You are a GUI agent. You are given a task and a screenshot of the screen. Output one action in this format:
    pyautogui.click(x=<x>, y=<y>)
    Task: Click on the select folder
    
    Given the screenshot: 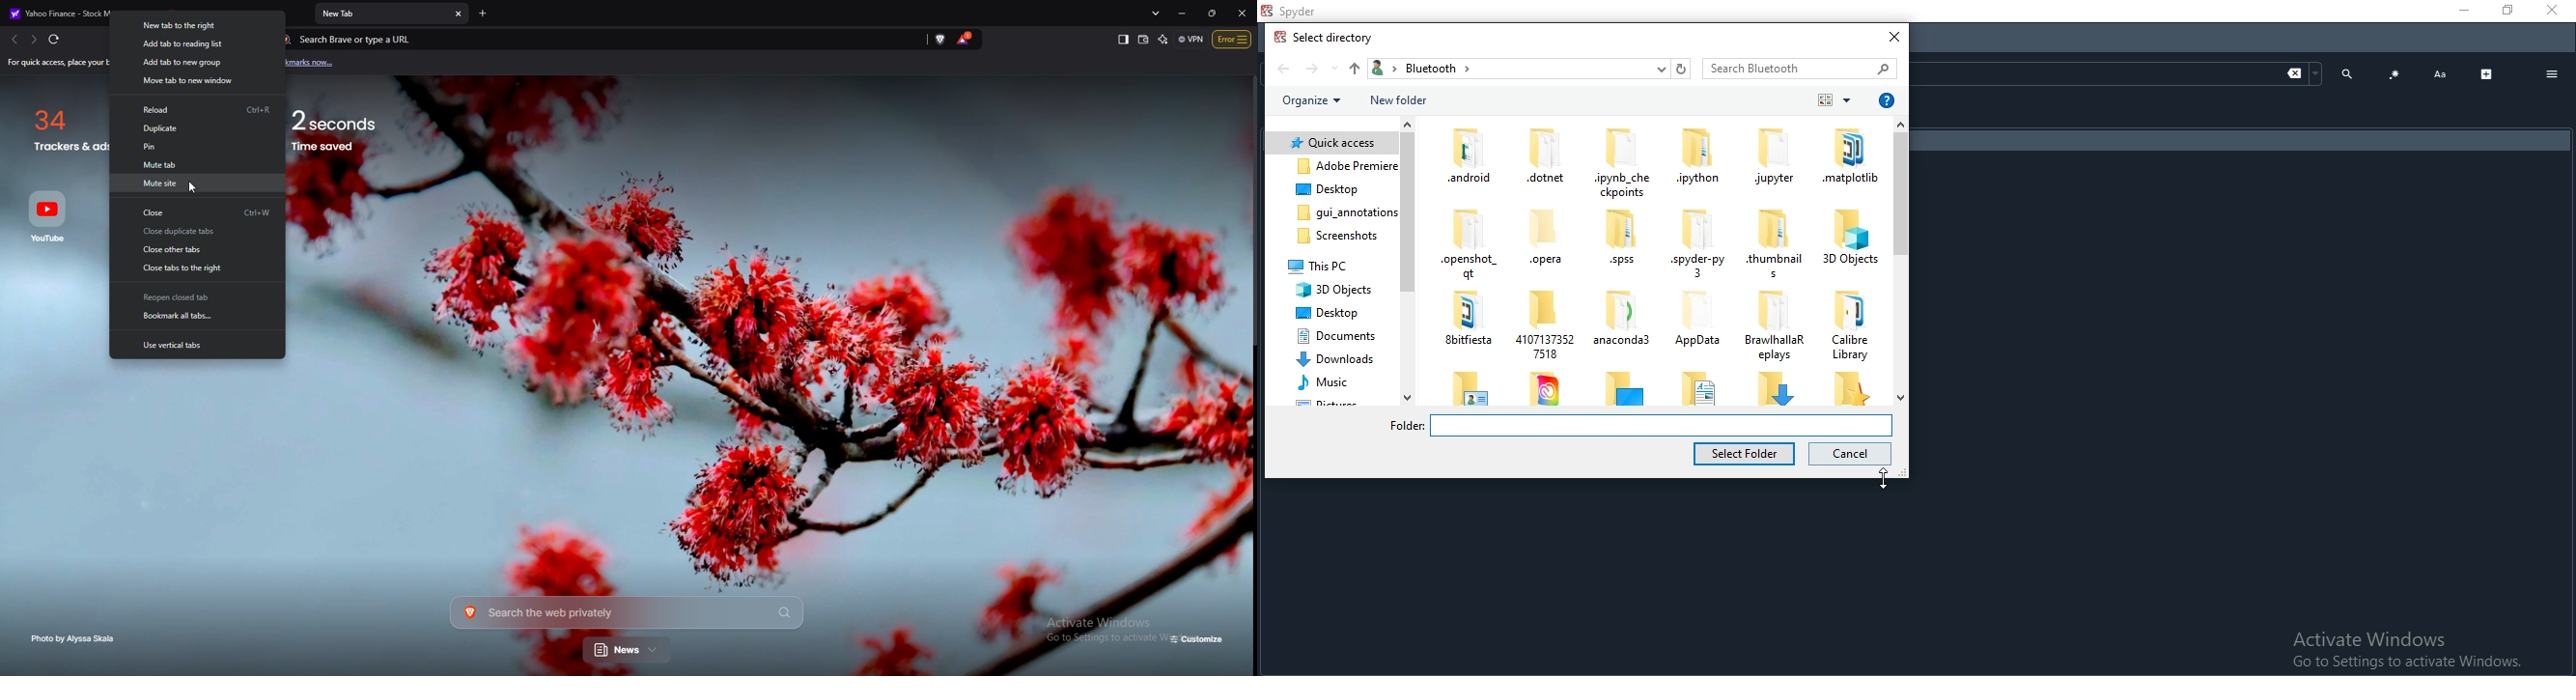 What is the action you would take?
    pyautogui.click(x=1747, y=454)
    